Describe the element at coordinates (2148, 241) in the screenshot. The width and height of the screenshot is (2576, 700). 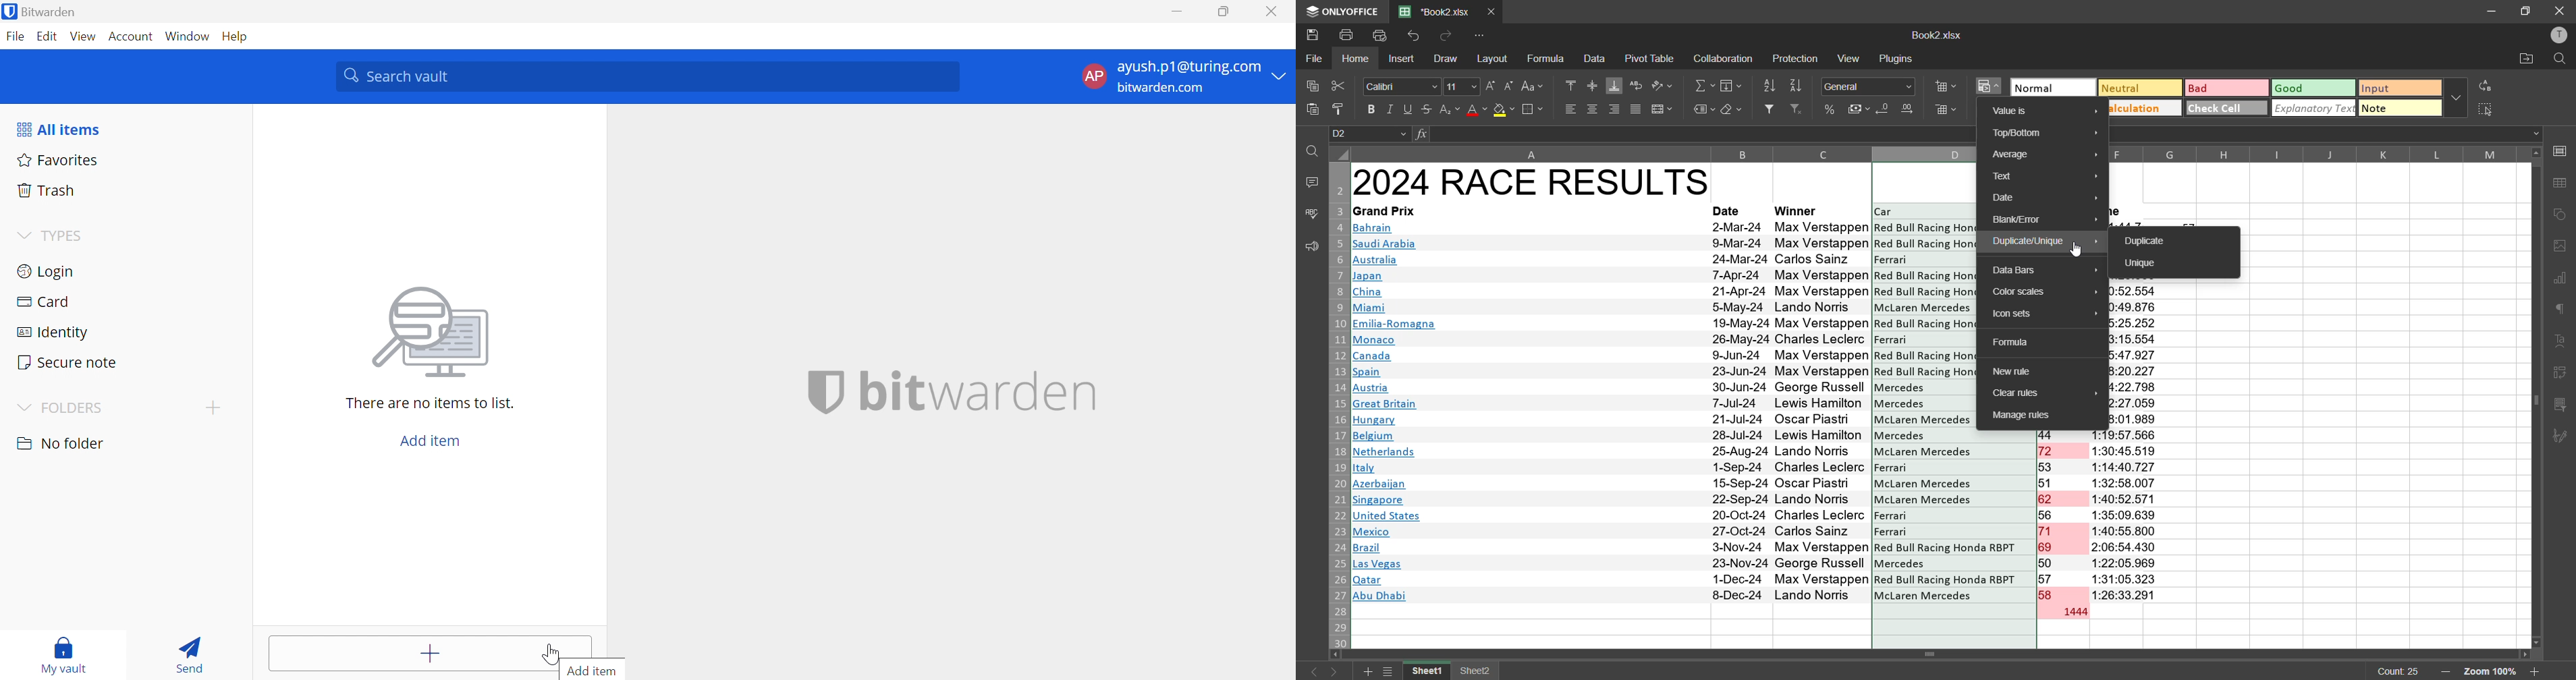
I see `duplicate` at that location.